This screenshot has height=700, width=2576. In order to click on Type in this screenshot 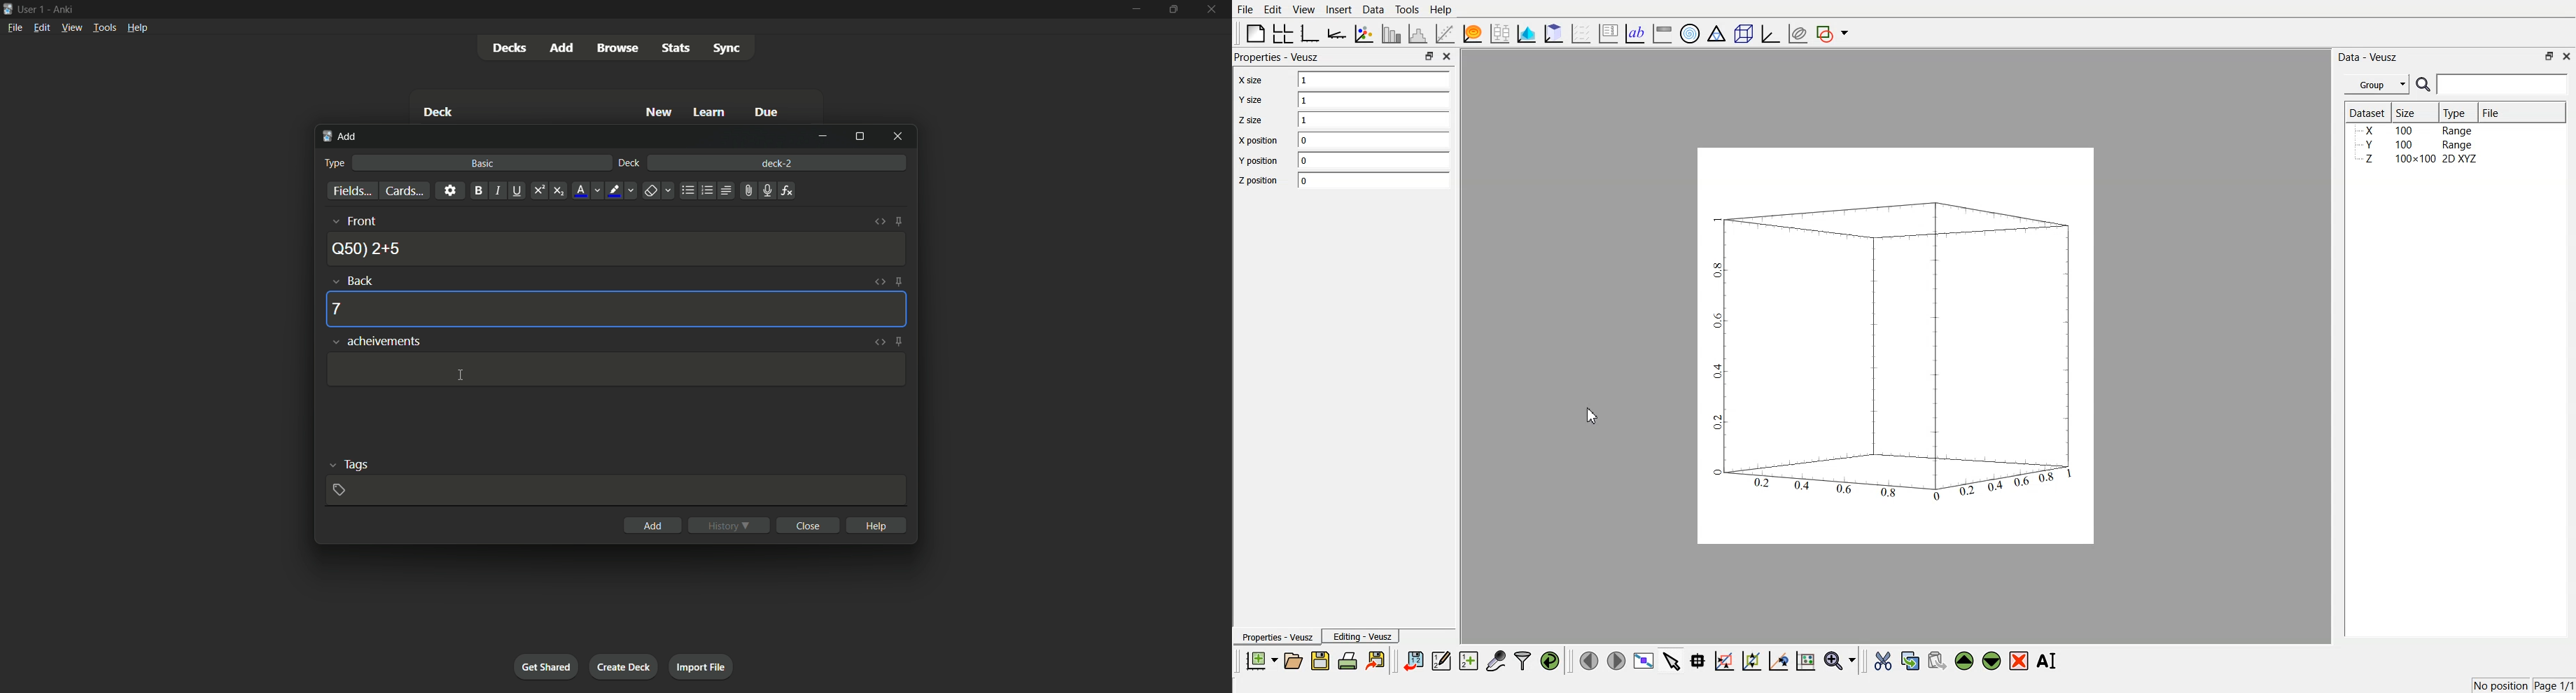, I will do `click(2456, 113)`.